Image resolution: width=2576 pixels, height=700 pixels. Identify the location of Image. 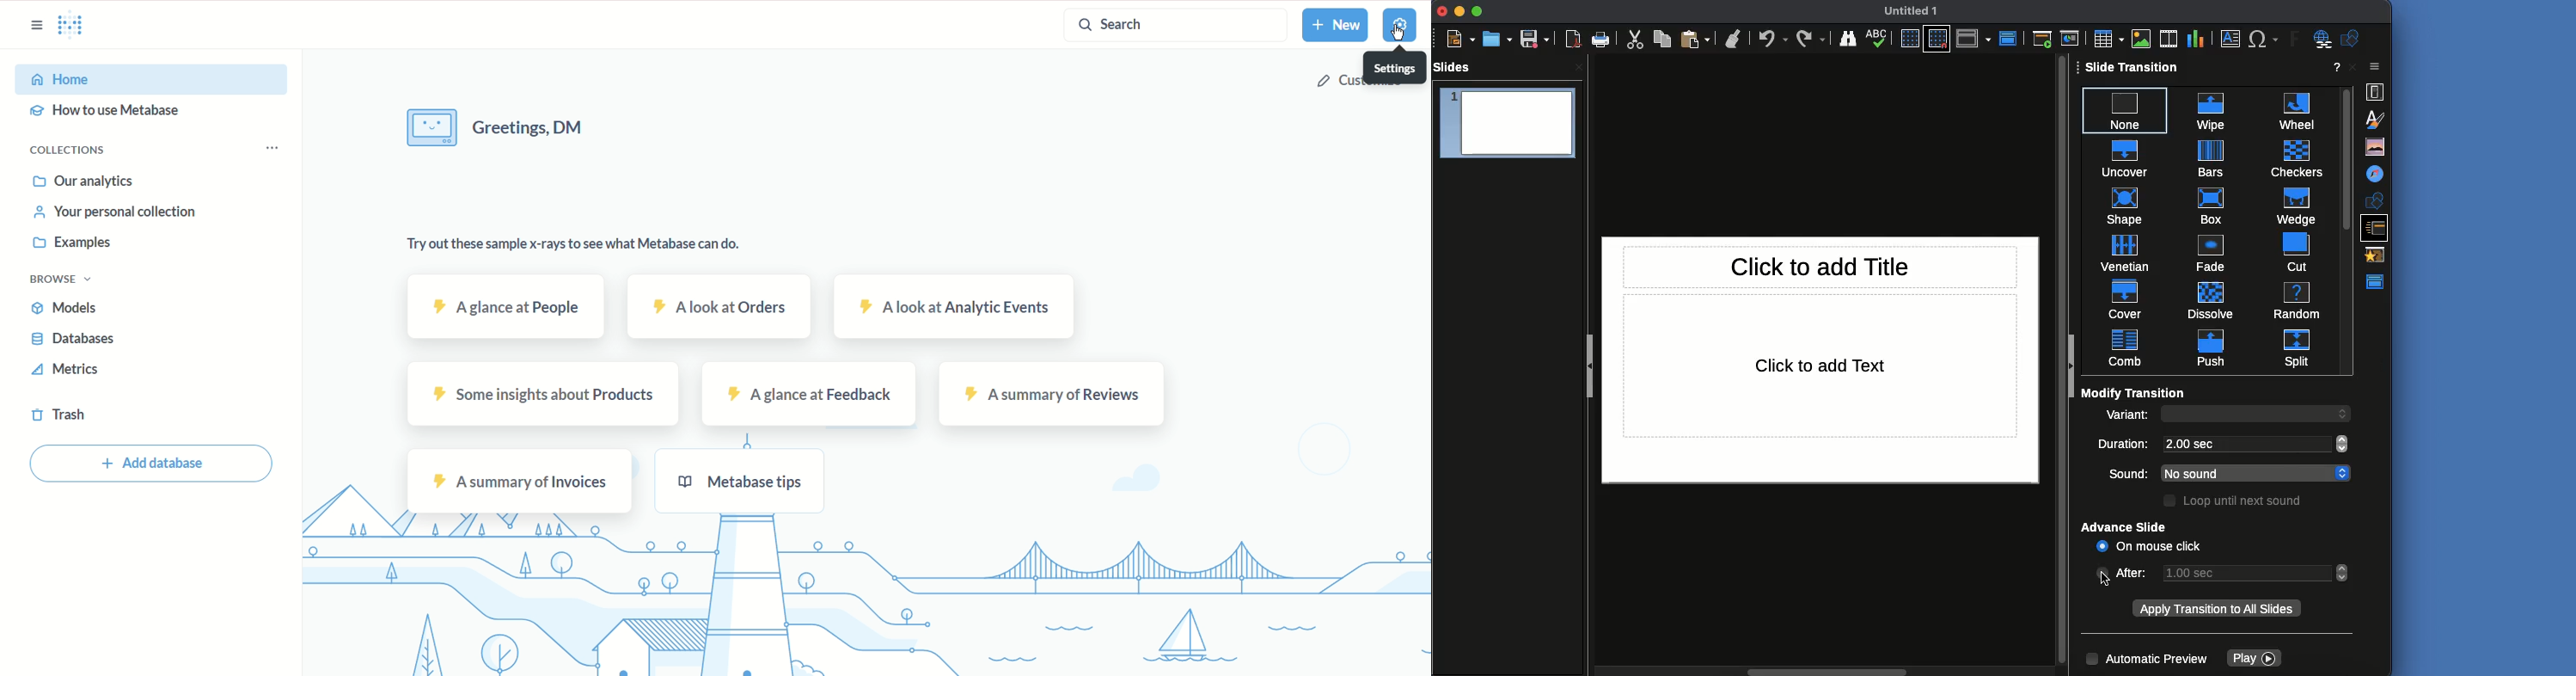
(2142, 37).